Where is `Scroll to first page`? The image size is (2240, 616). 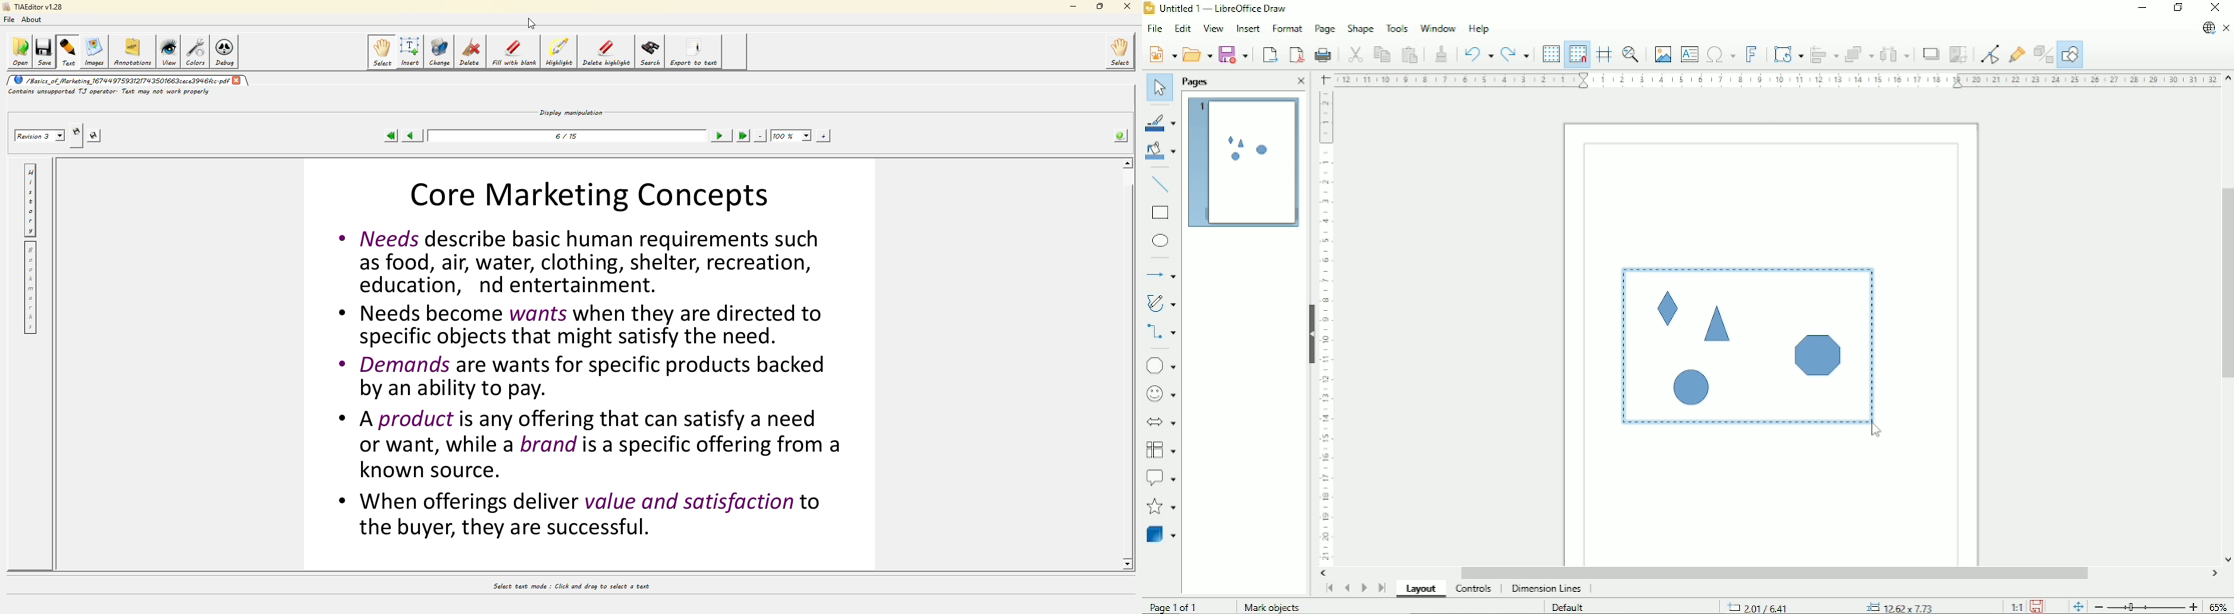 Scroll to first page is located at coordinates (1329, 588).